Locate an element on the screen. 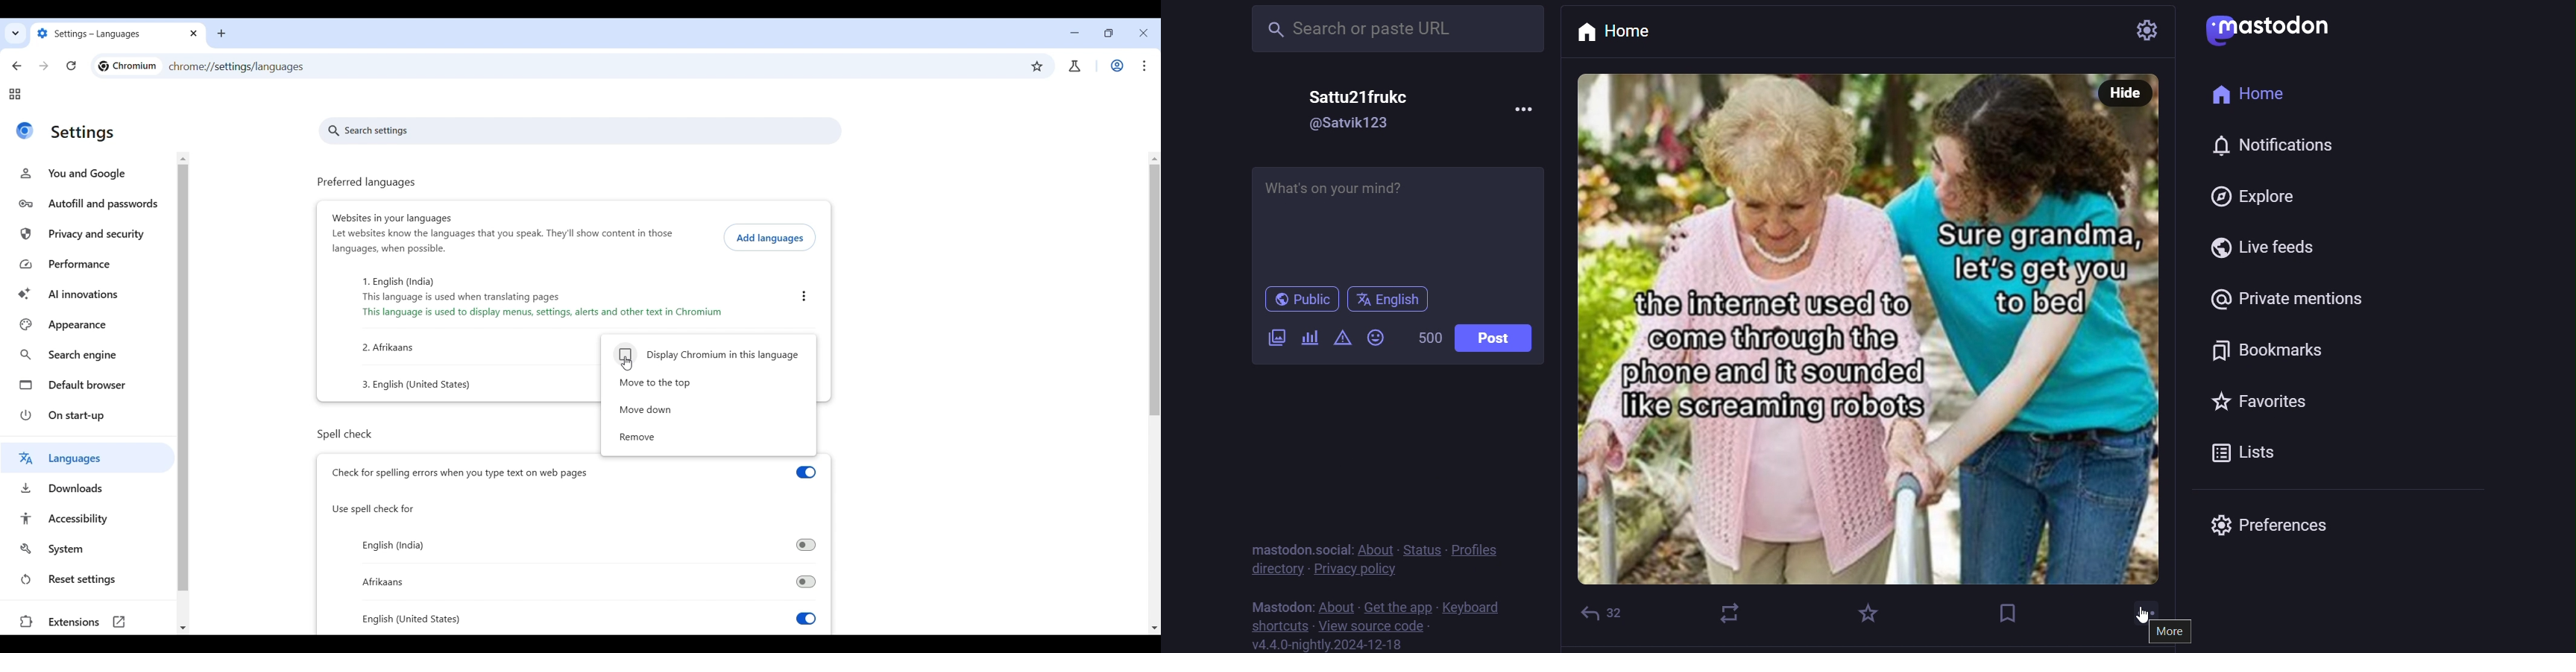 This screenshot has height=672, width=2576. live feed is located at coordinates (2269, 246).